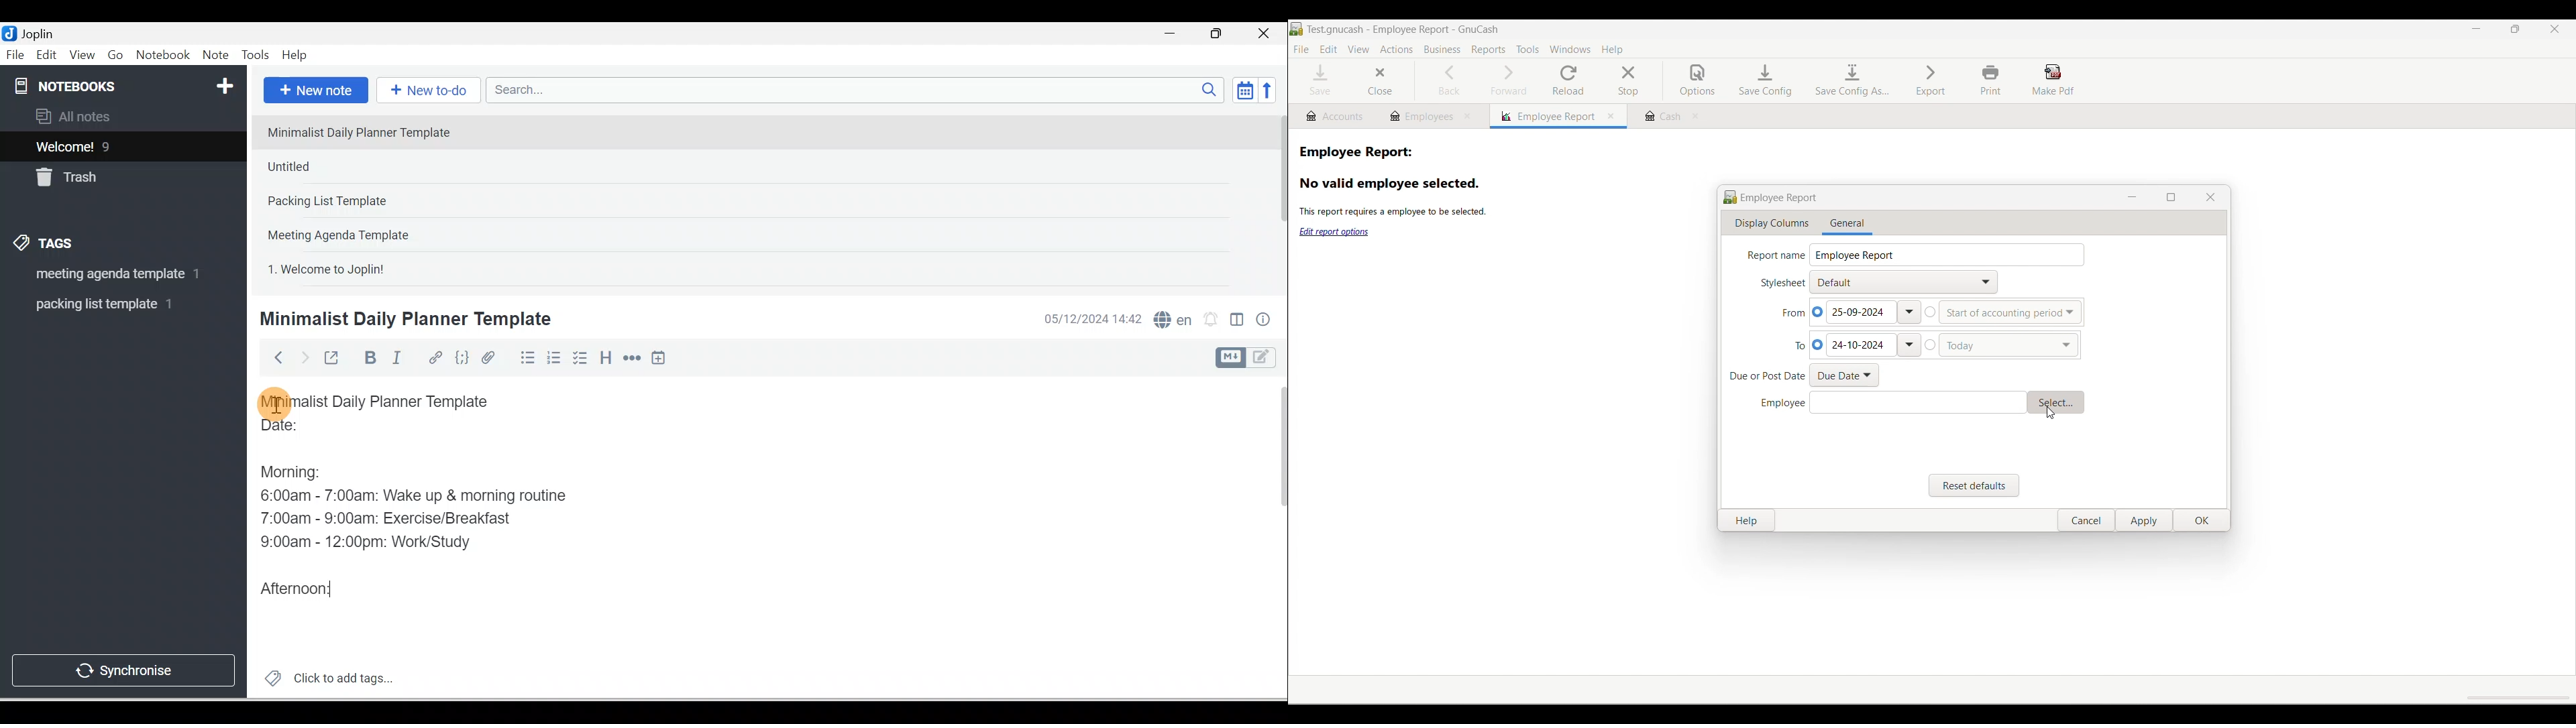 The width and height of the screenshot is (2576, 728). I want to click on Minimalist Daily Planner Template, so click(403, 319).